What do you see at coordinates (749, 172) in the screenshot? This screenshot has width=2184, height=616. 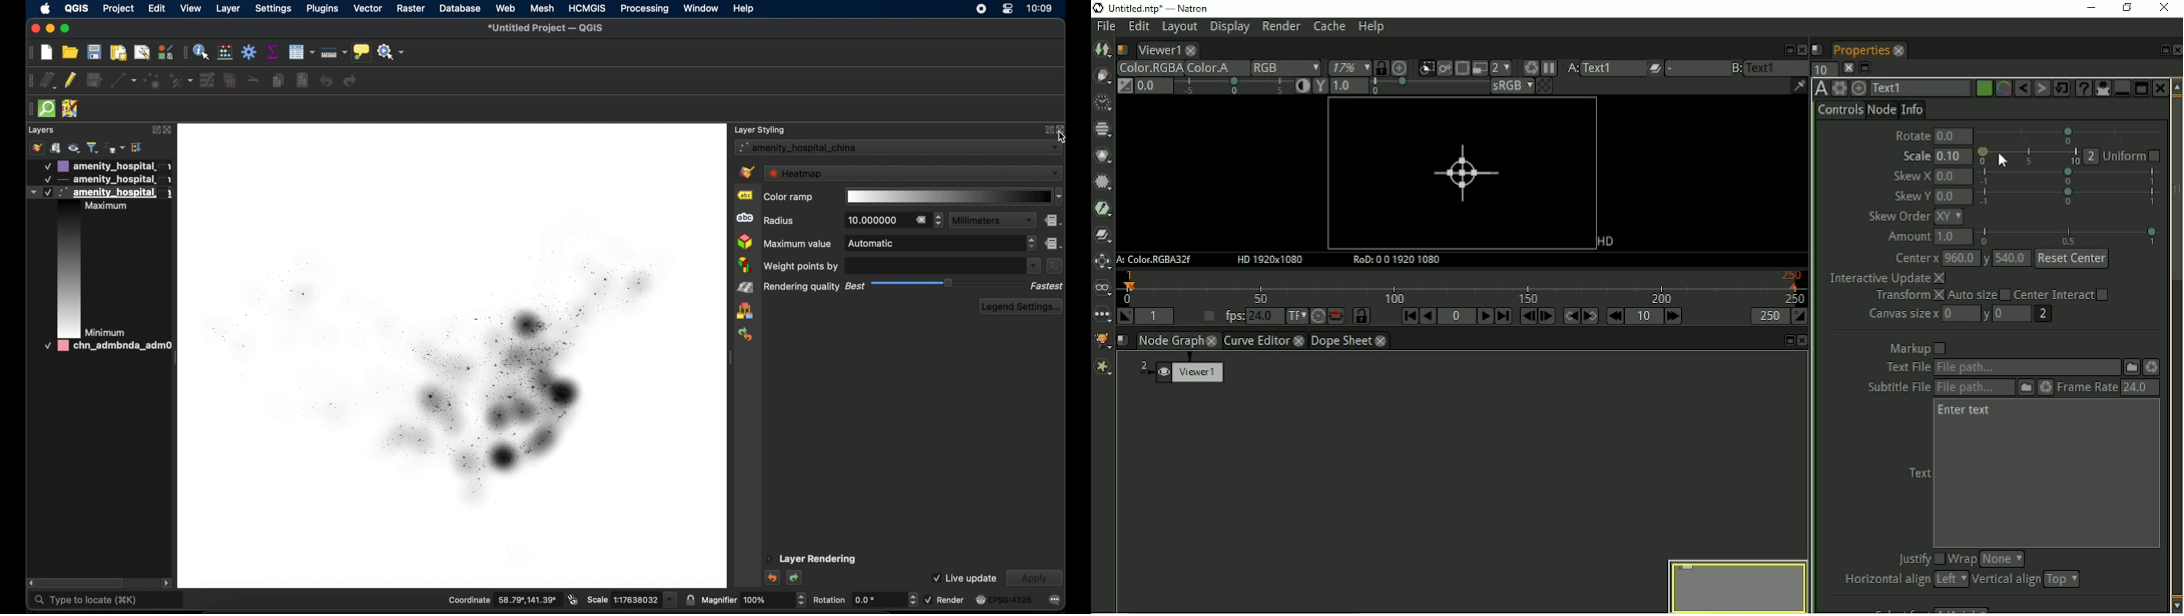 I see `symbology` at bounding box center [749, 172].